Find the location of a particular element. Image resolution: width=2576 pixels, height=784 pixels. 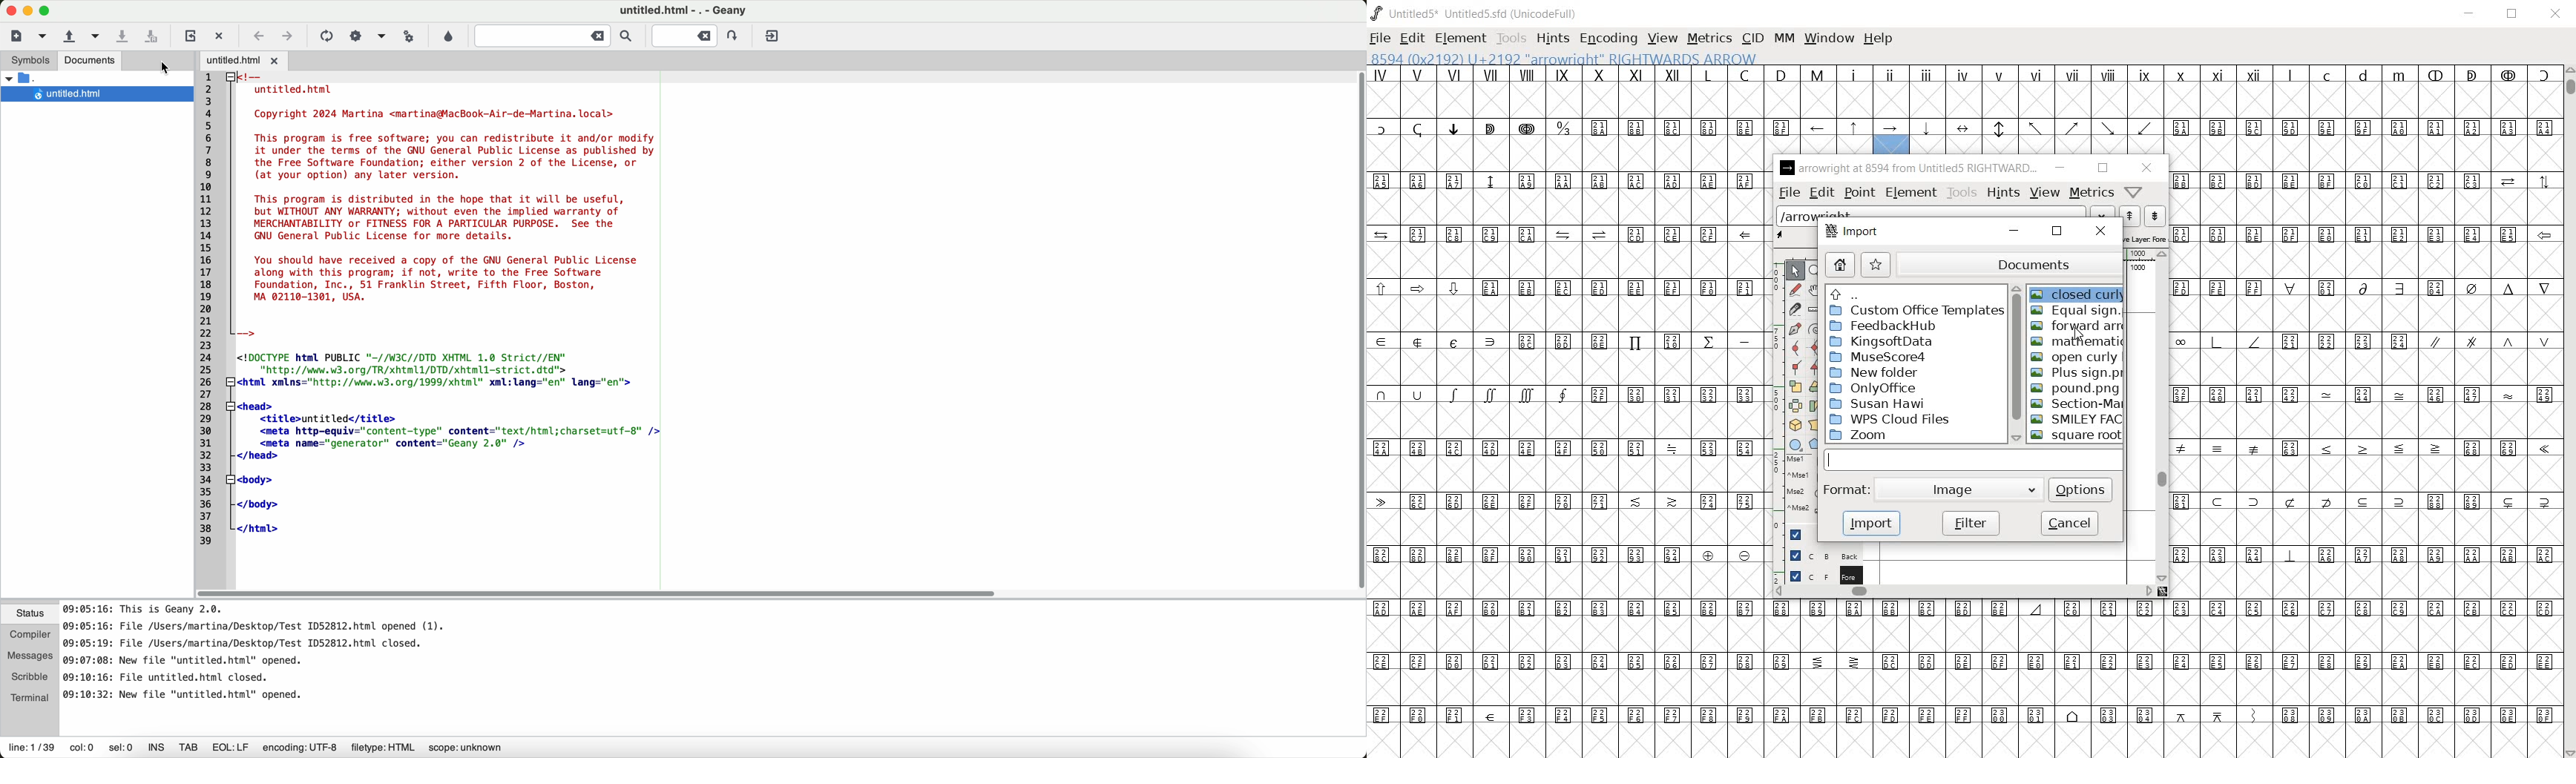

add a curve point always either horizontal or vertical is located at coordinates (1816, 346).